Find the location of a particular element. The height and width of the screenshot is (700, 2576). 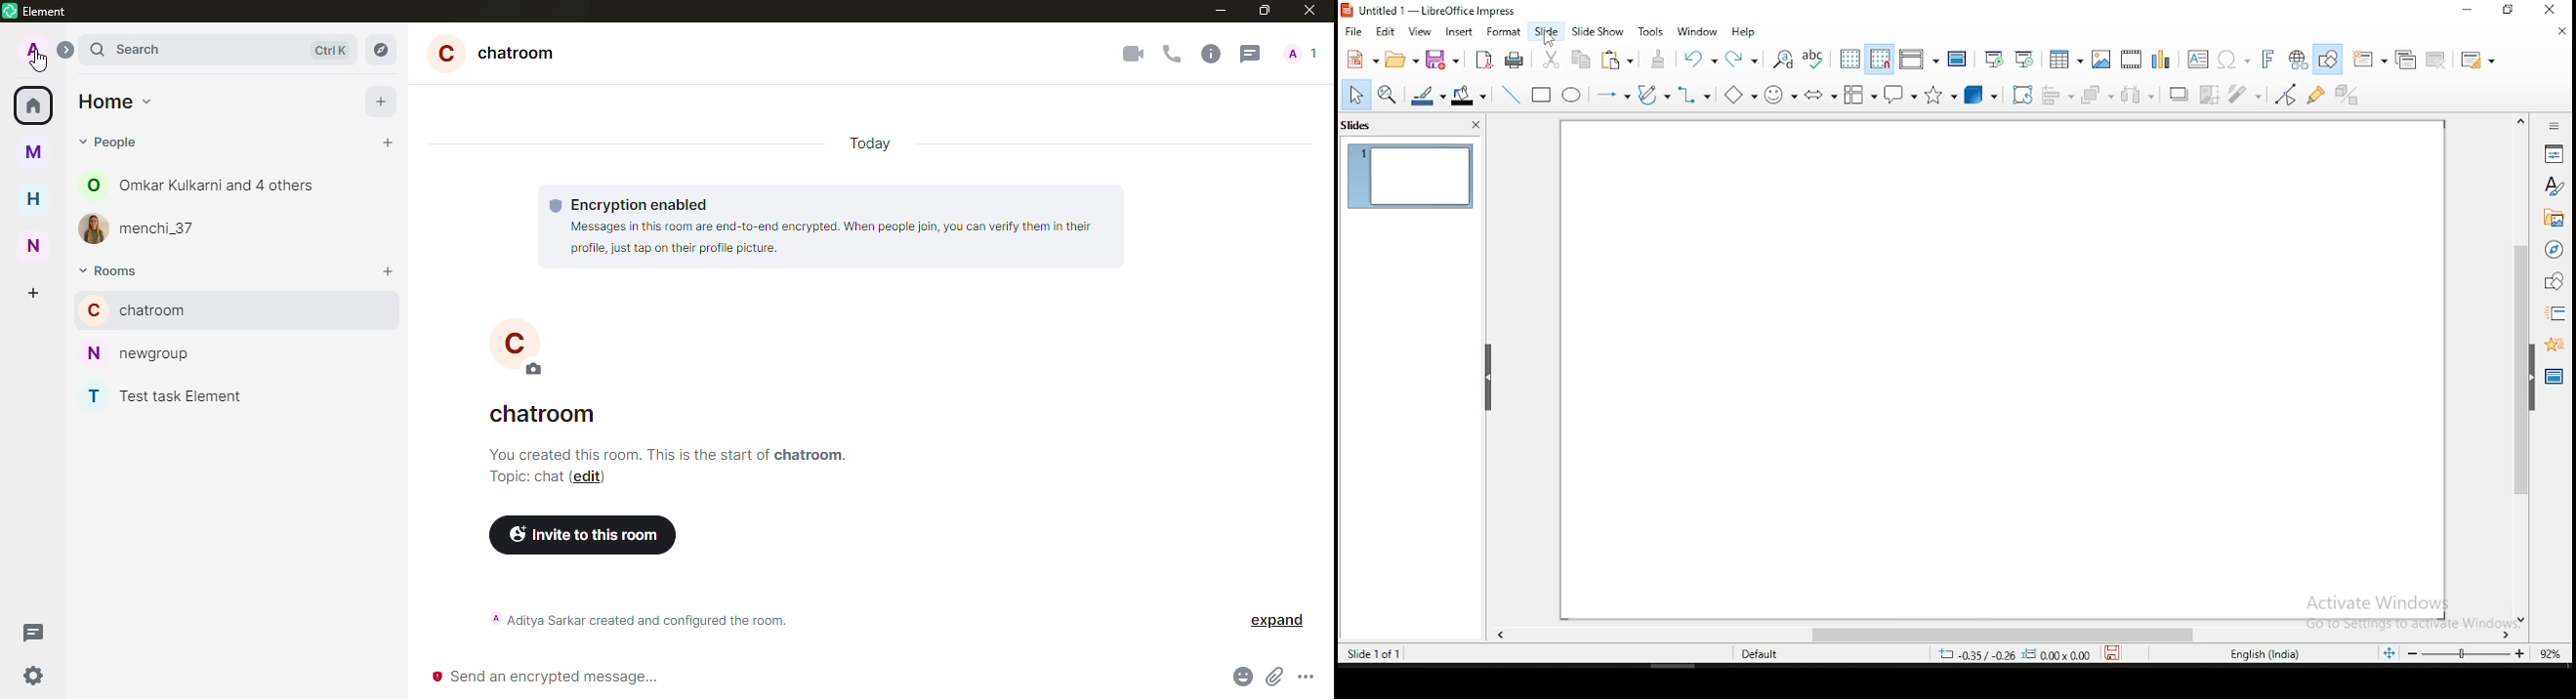

add room is located at coordinates (387, 269).